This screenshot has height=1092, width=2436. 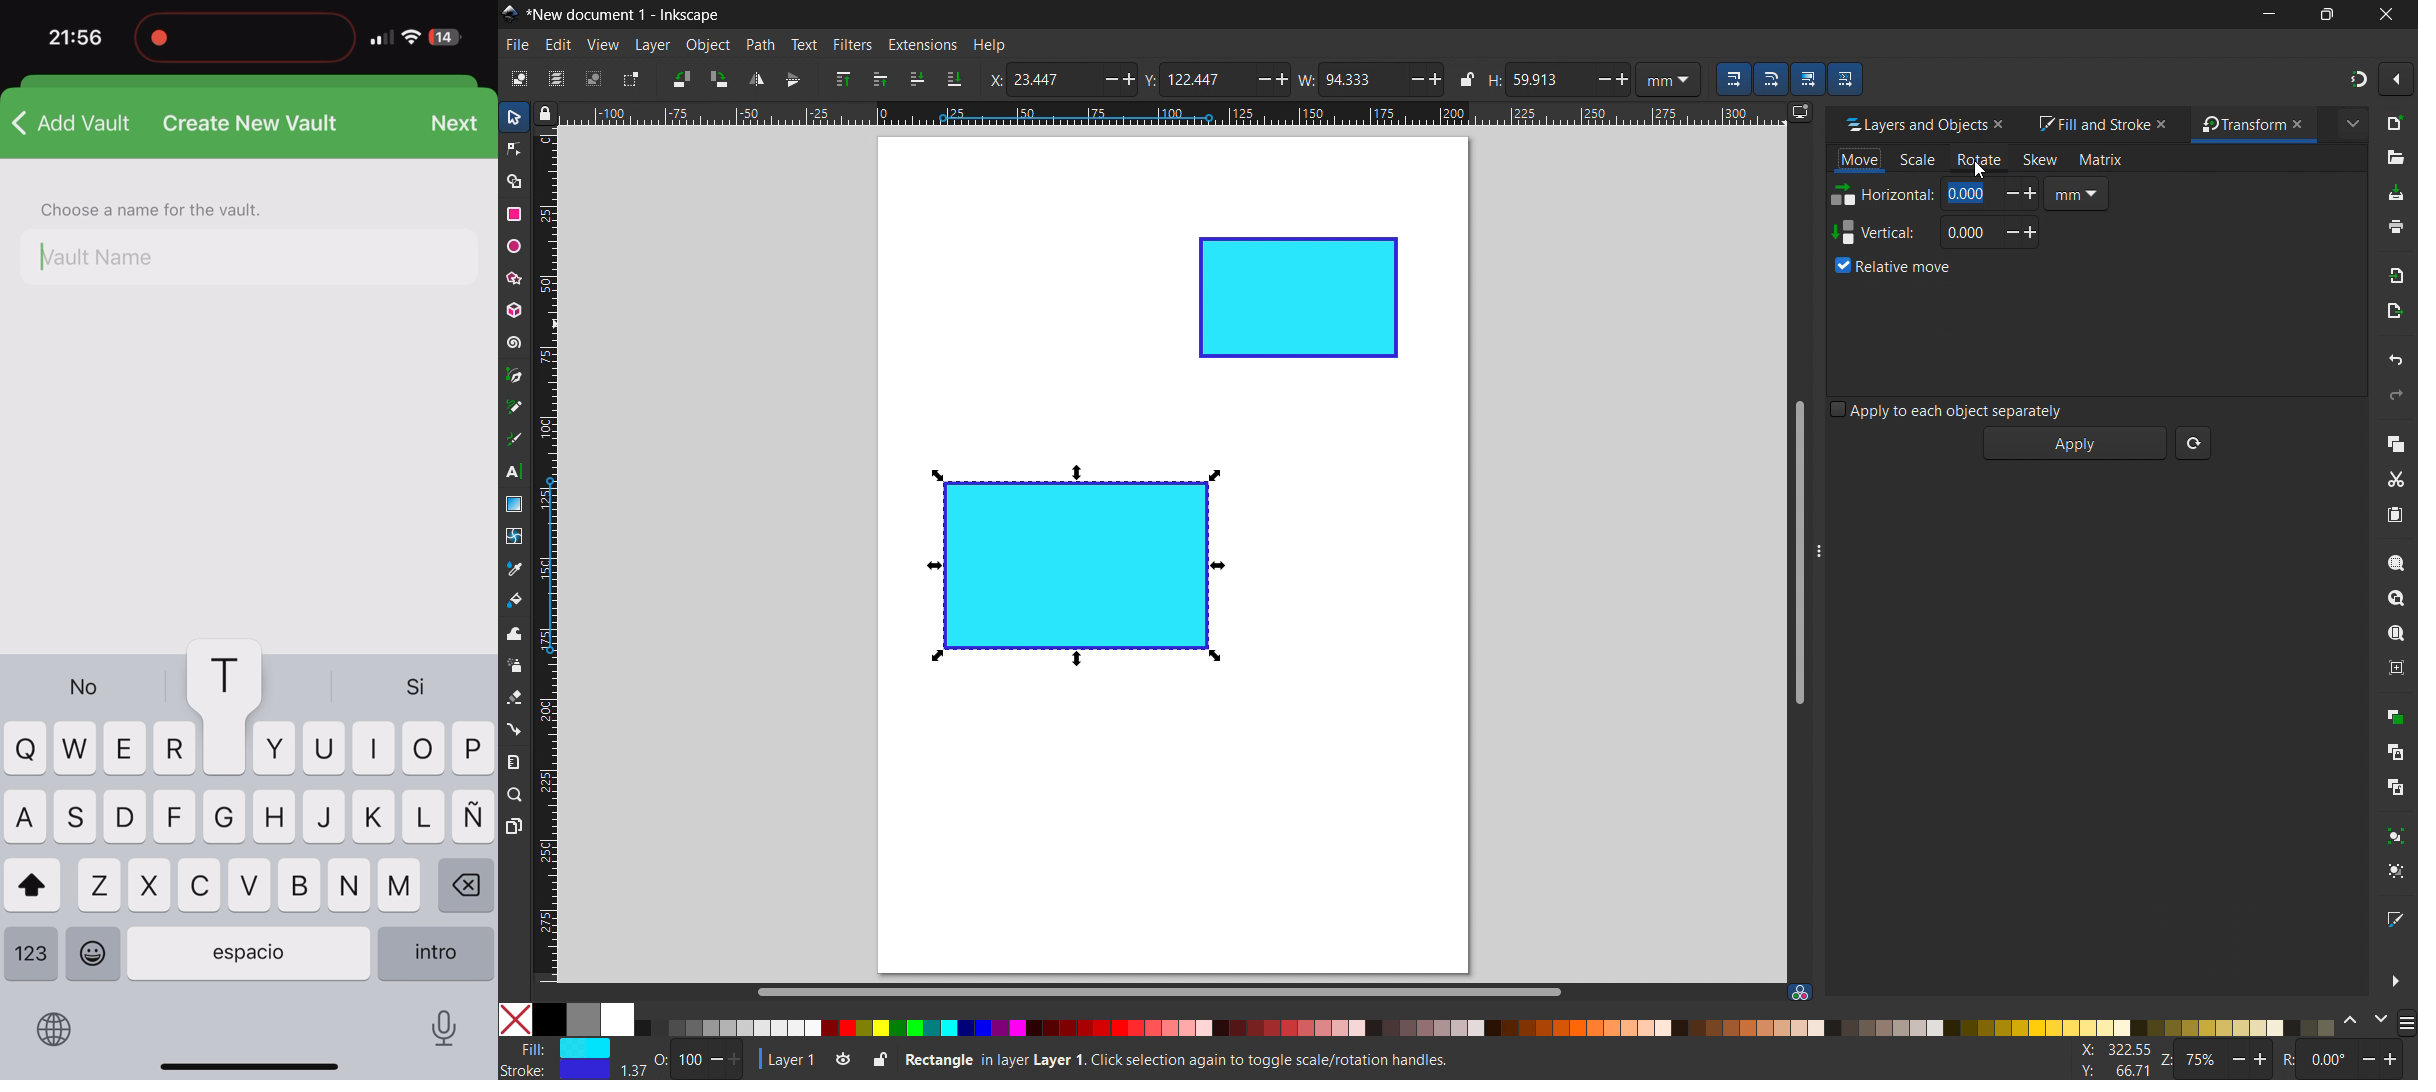 What do you see at coordinates (1799, 991) in the screenshot?
I see `color managed` at bounding box center [1799, 991].